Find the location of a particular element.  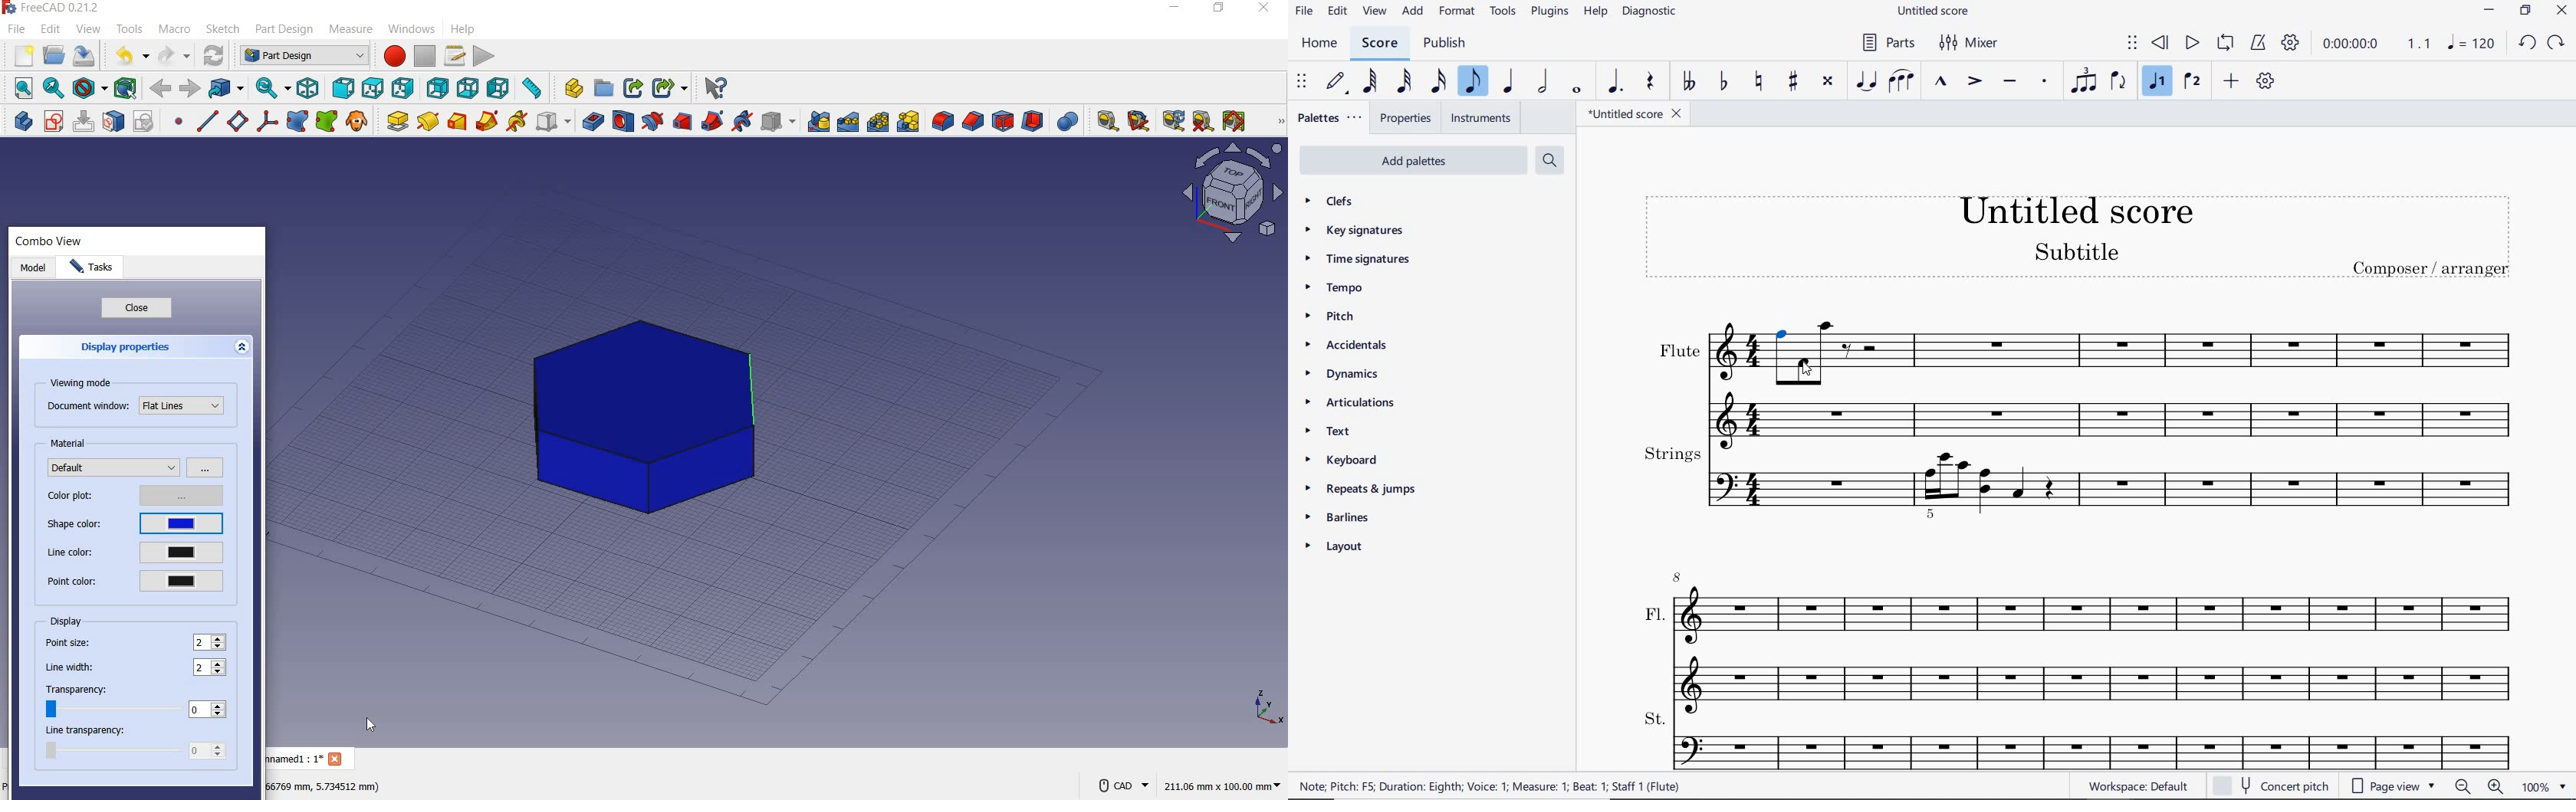

page view is located at coordinates (2392, 786).